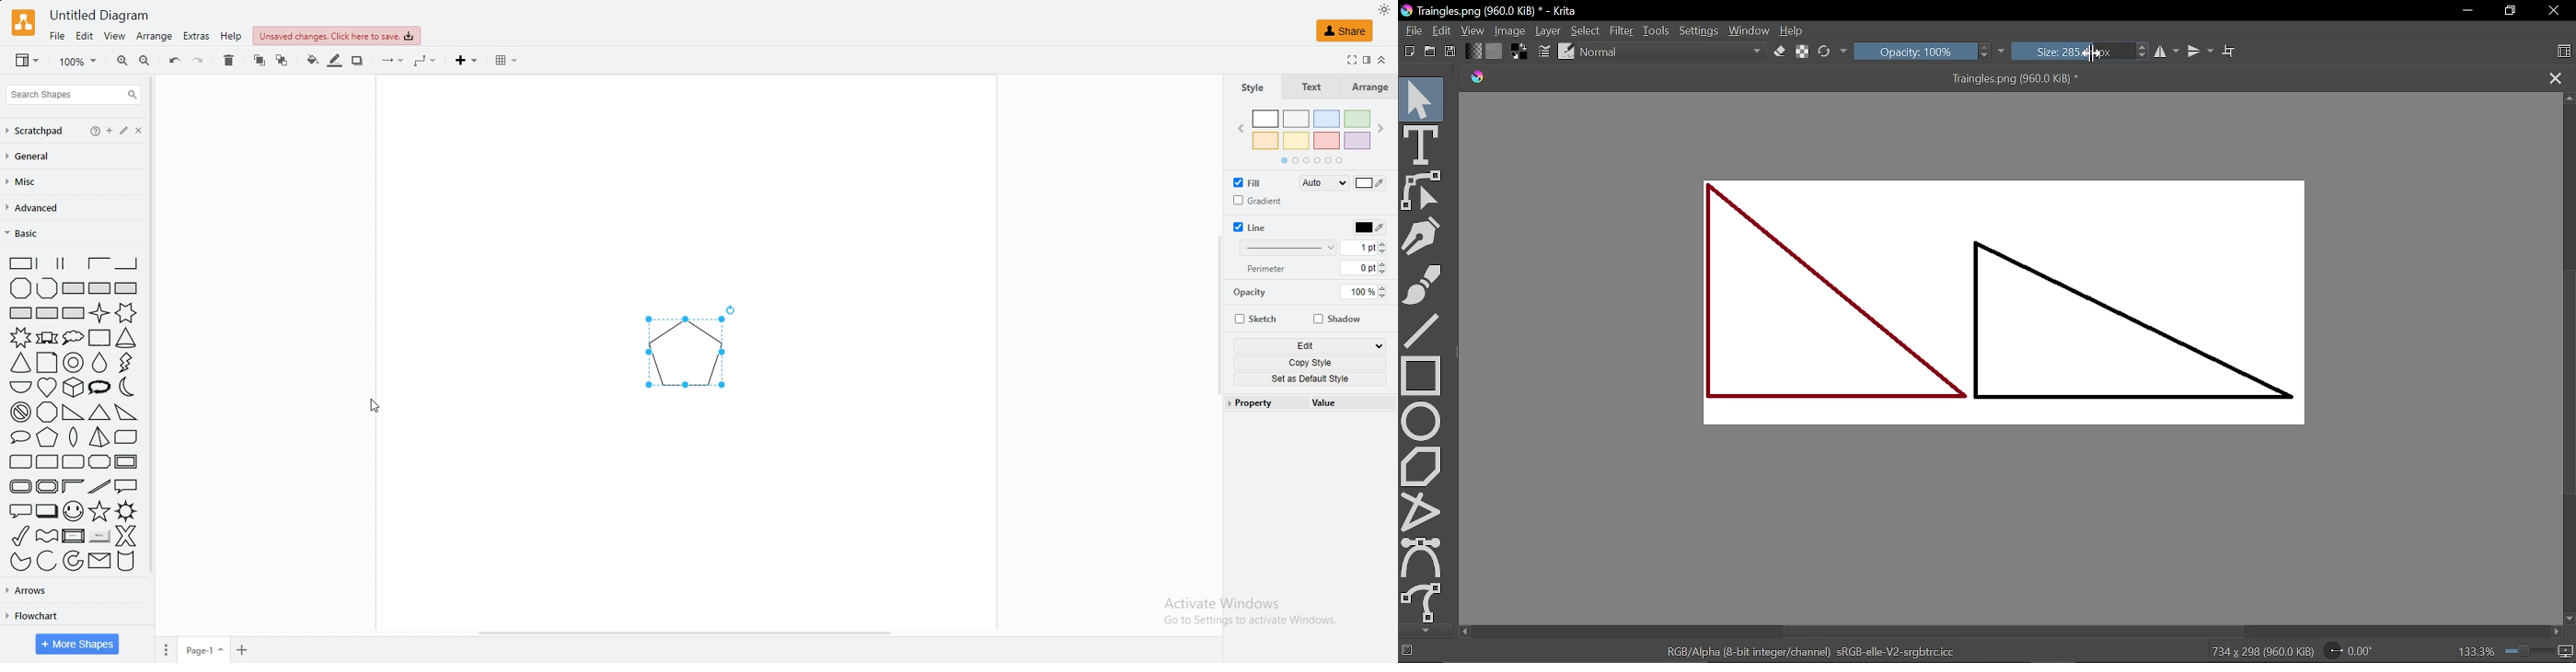 The image size is (2576, 672). Describe the element at coordinates (1426, 631) in the screenshot. I see `Move down` at that location.